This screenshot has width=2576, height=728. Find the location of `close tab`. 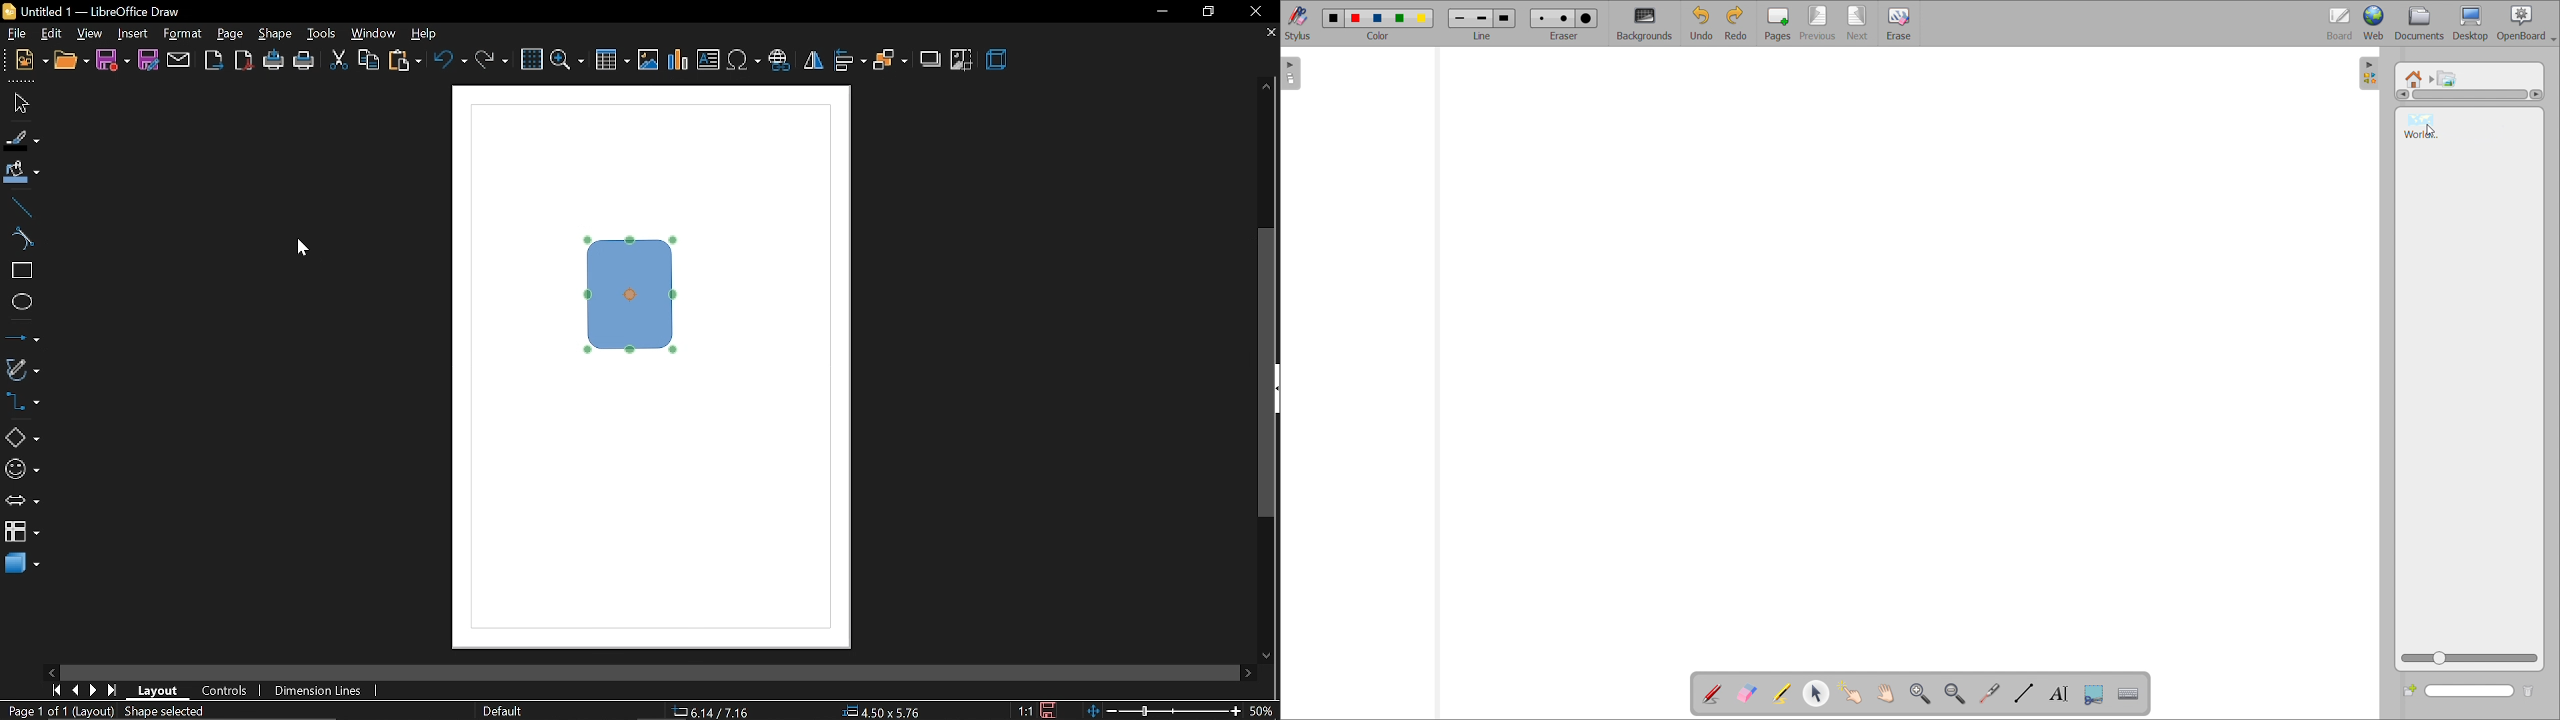

close tab is located at coordinates (1269, 34).